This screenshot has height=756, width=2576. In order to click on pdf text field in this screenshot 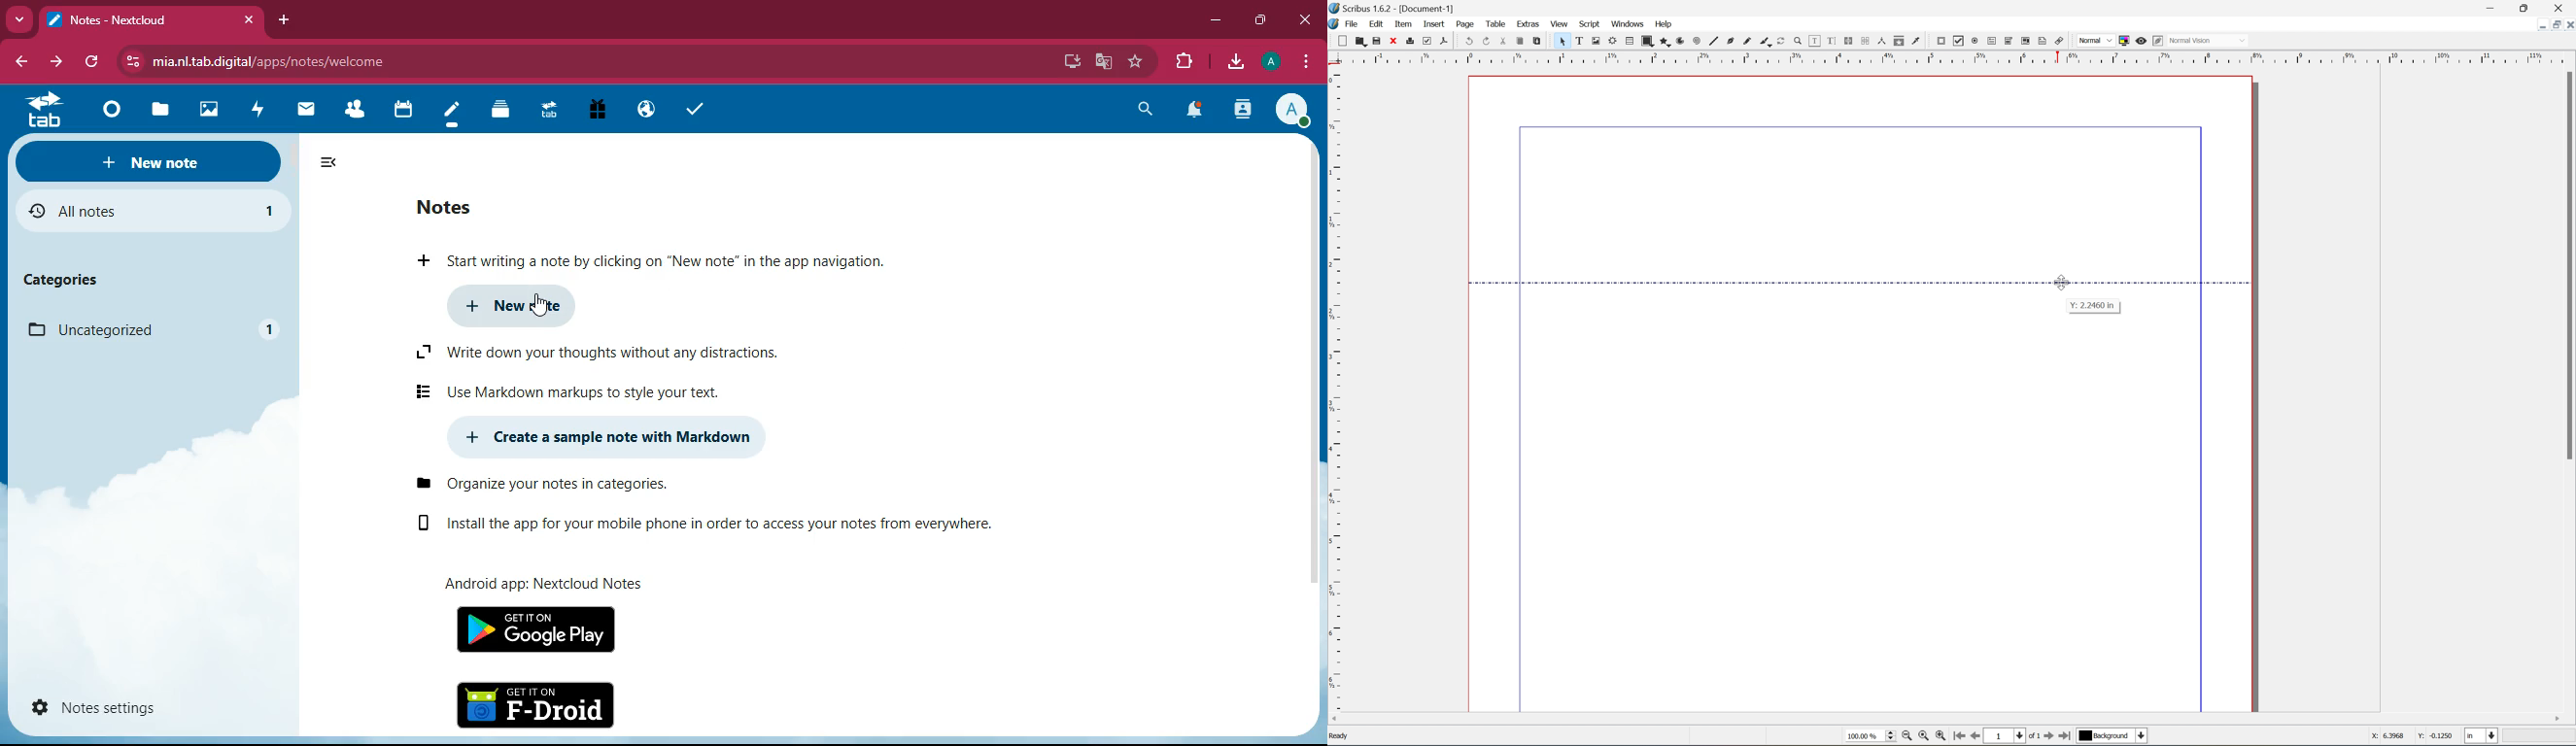, I will do `click(1993, 41)`.